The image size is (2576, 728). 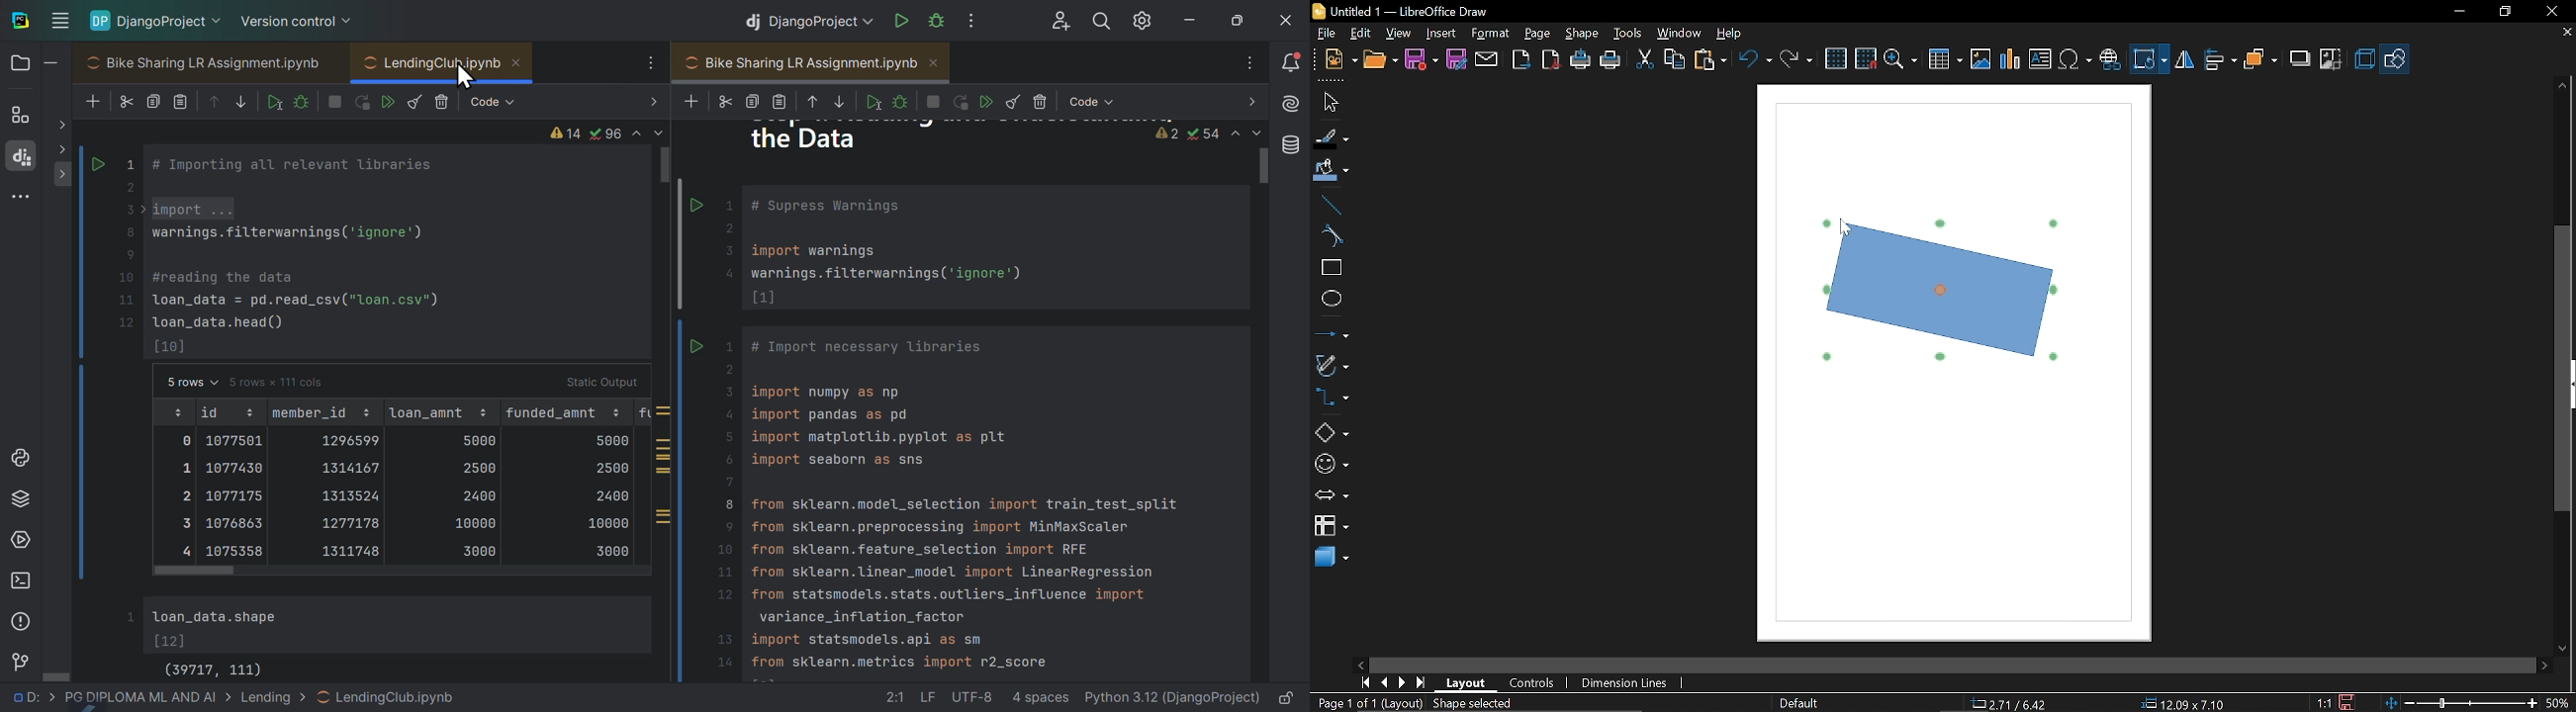 What do you see at coordinates (1331, 528) in the screenshot?
I see `flowchart` at bounding box center [1331, 528].